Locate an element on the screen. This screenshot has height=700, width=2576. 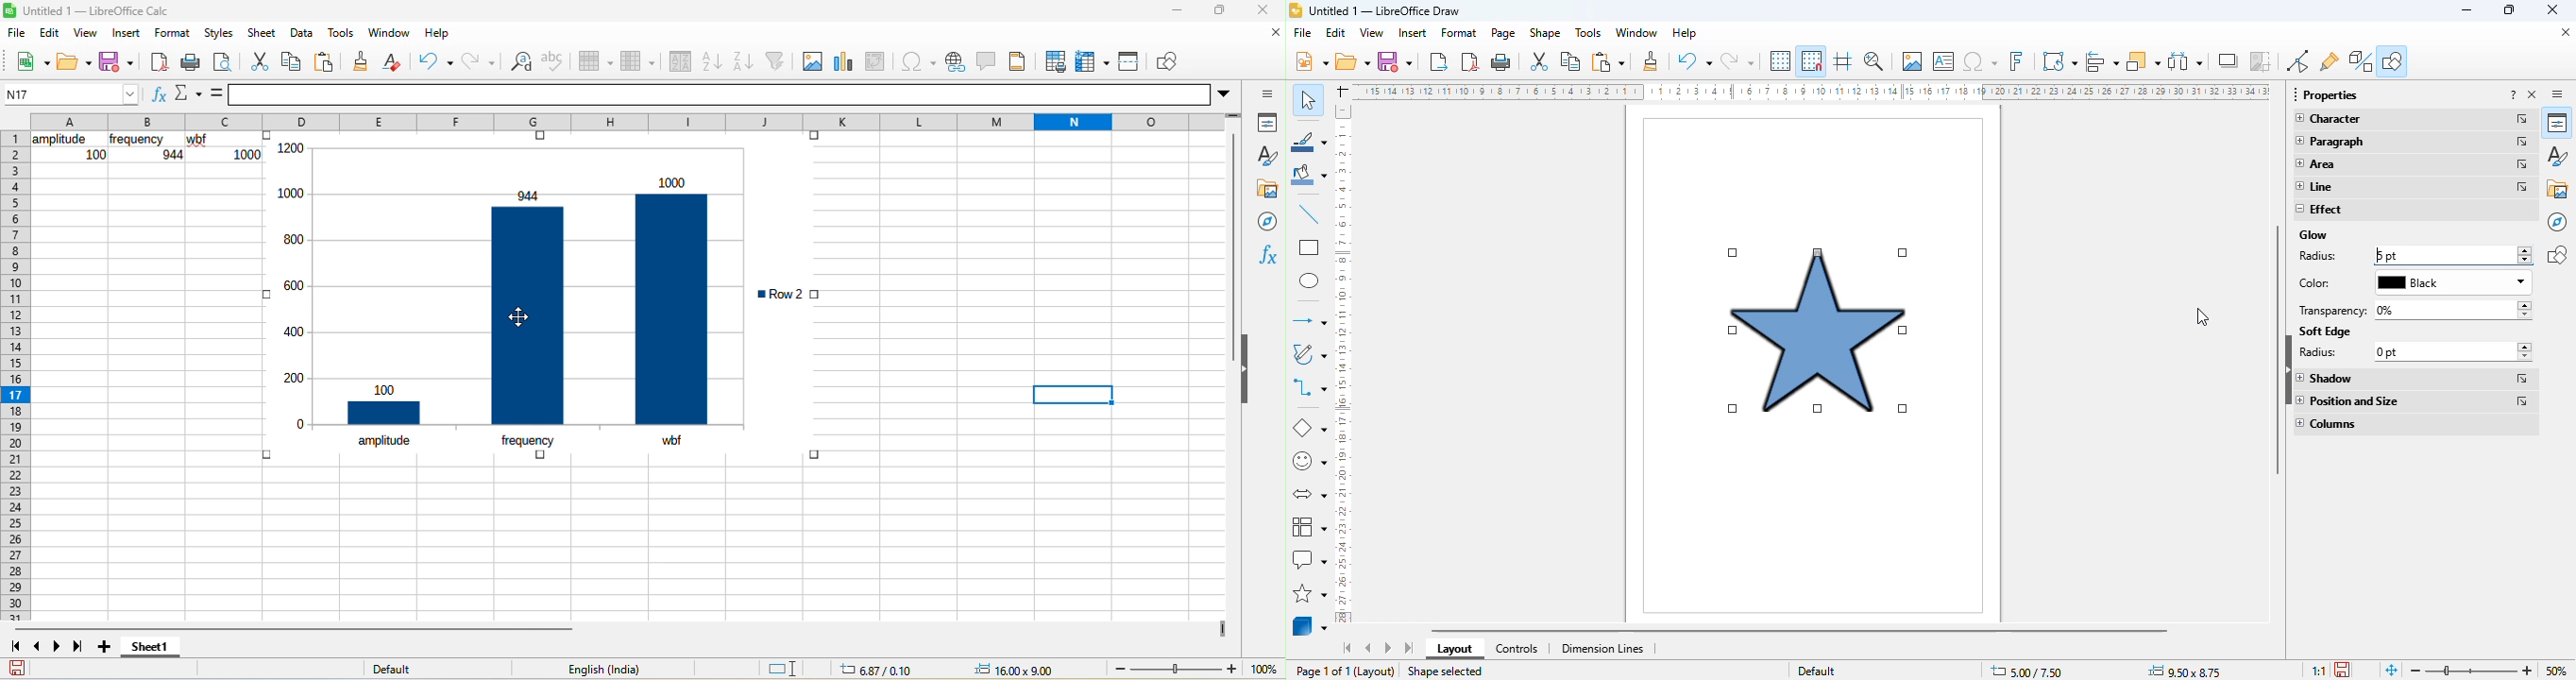
export is located at coordinates (1440, 62).